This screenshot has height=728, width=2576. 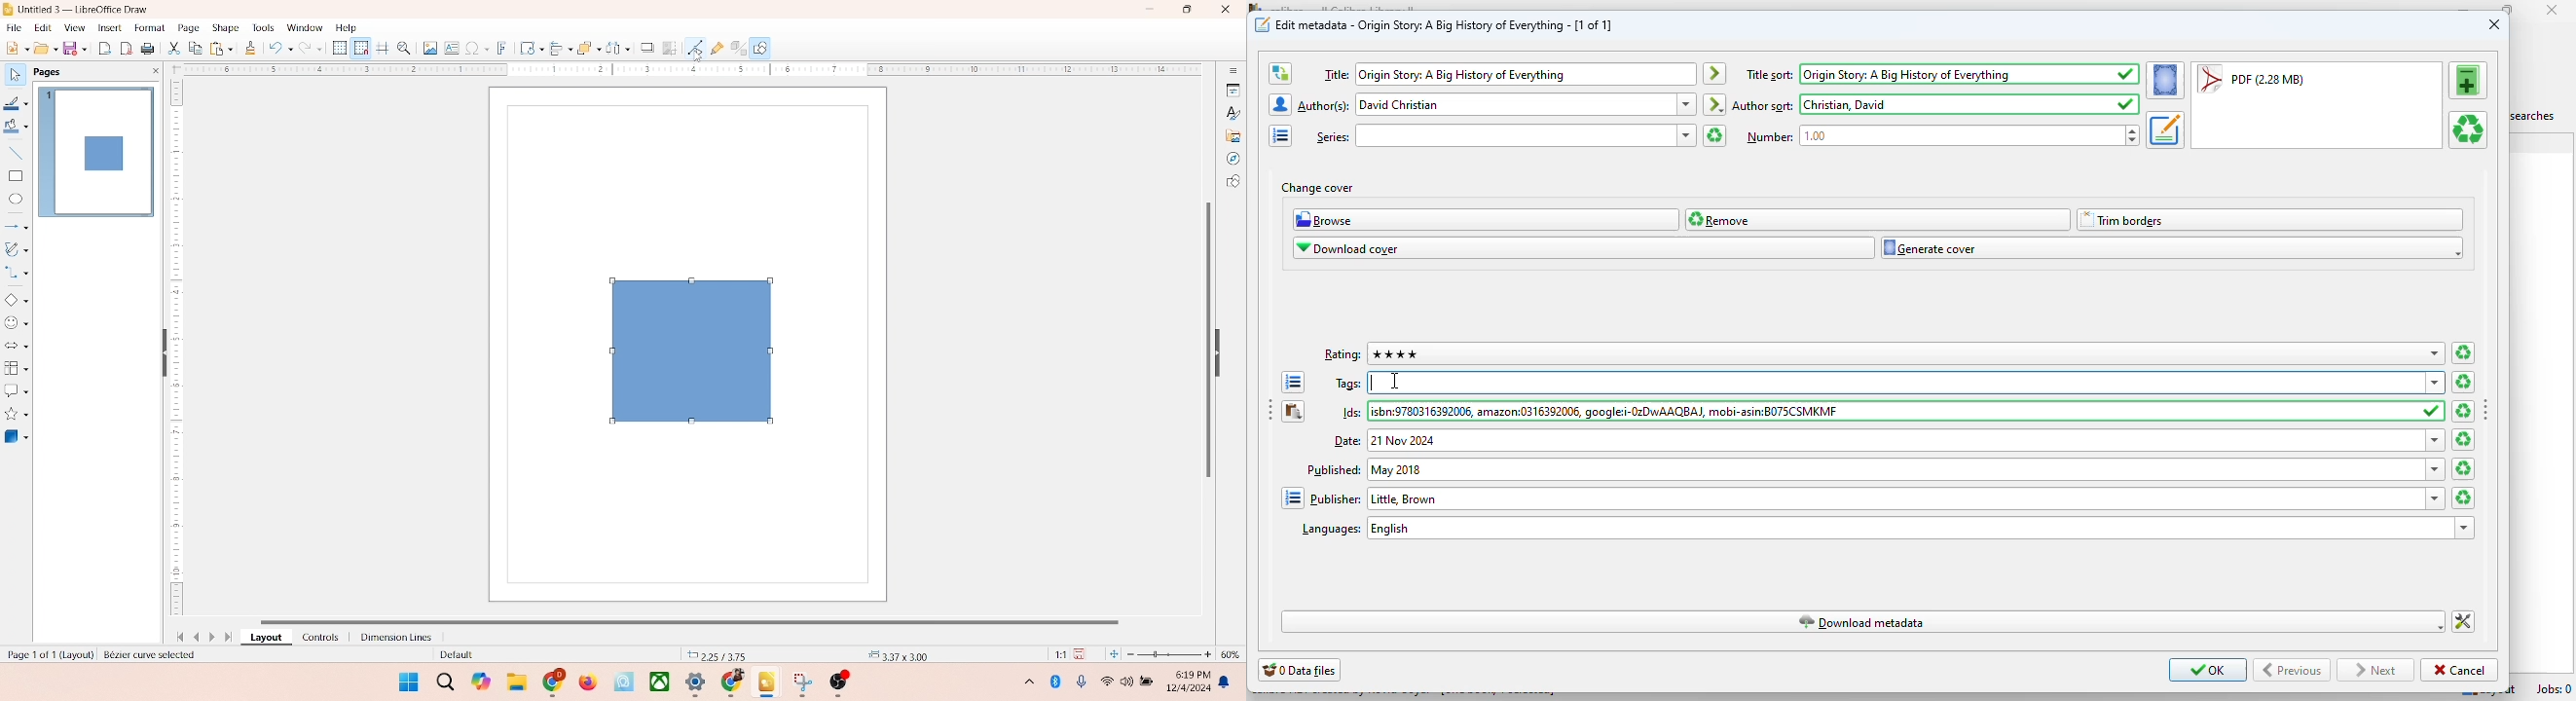 What do you see at coordinates (1769, 136) in the screenshot?
I see `text` at bounding box center [1769, 136].